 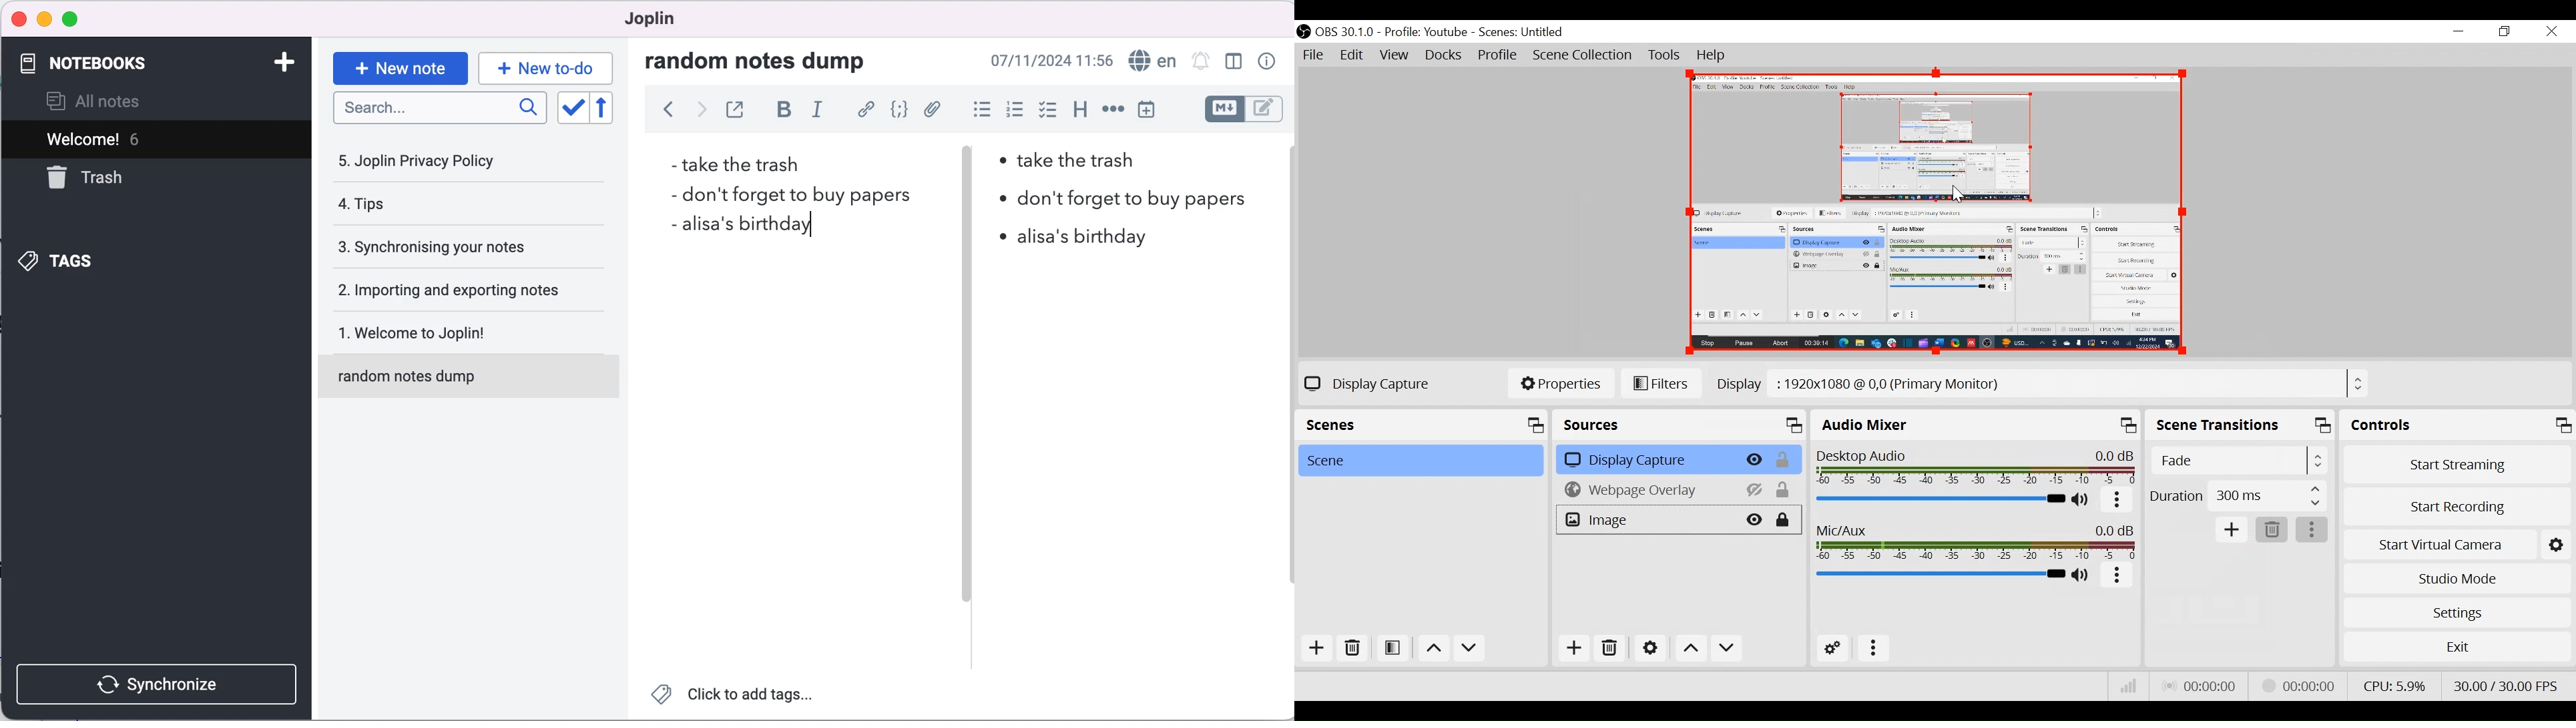 I want to click on (un)mute, so click(x=2081, y=500).